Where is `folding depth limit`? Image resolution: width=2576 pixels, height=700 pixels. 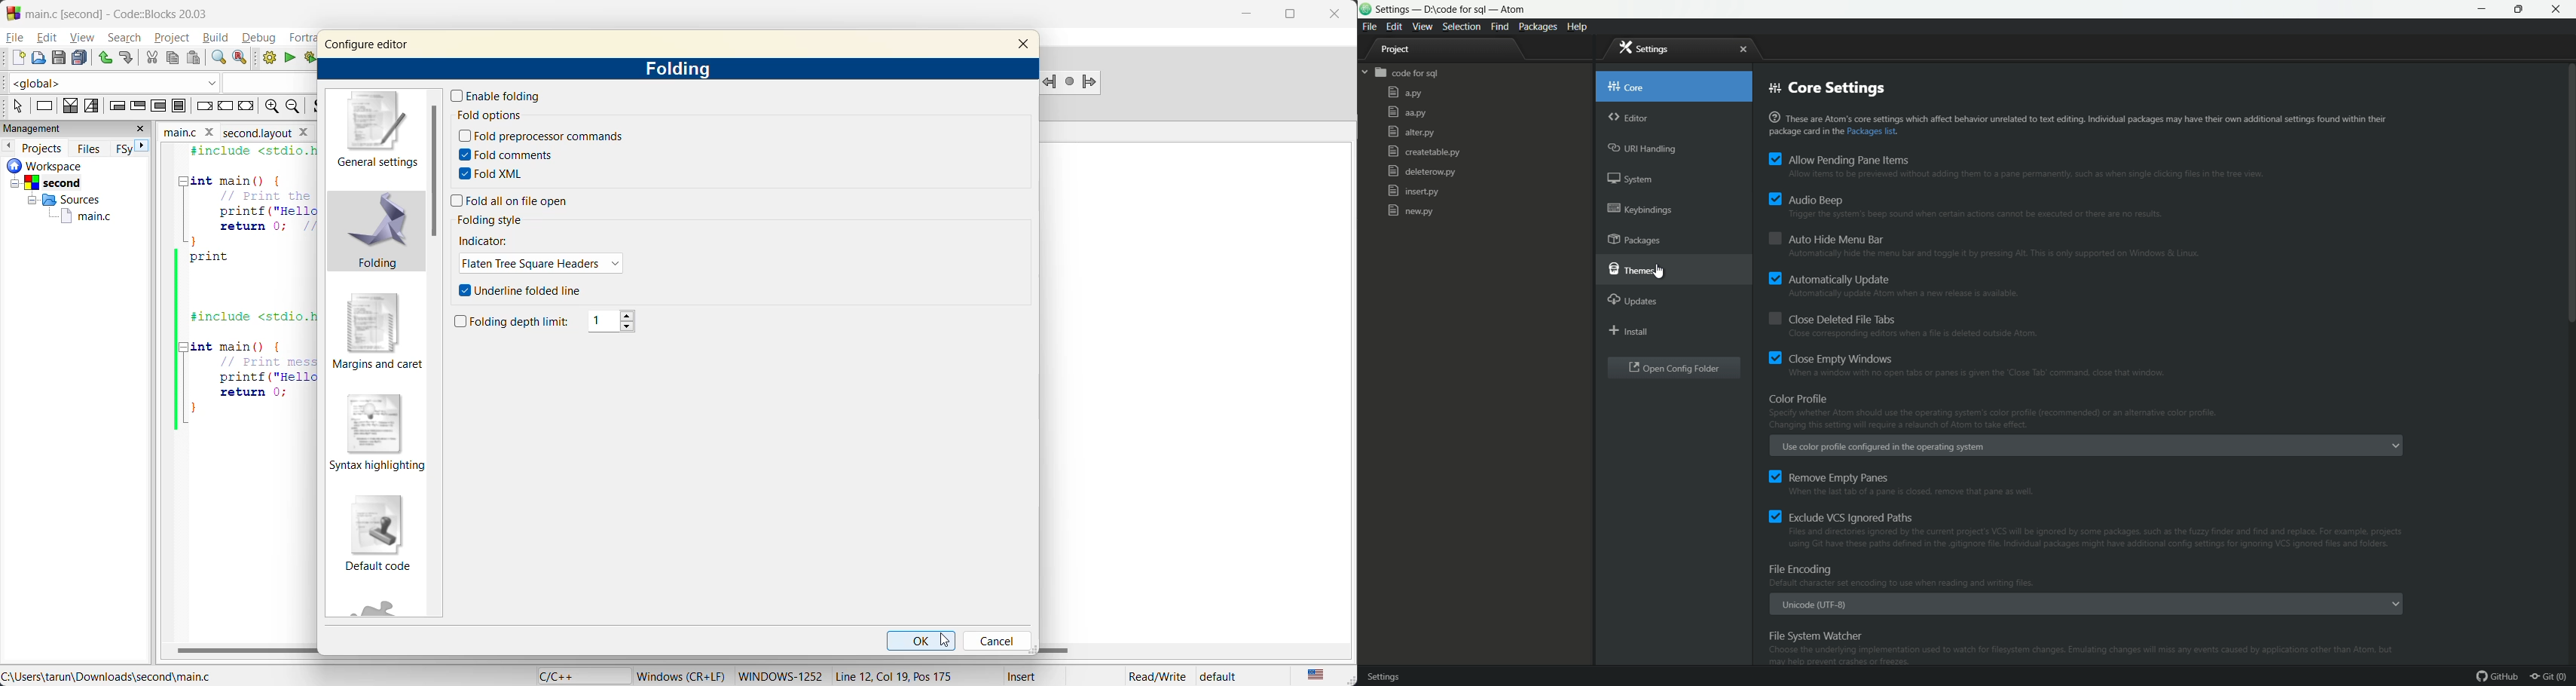
folding depth limit is located at coordinates (515, 320).